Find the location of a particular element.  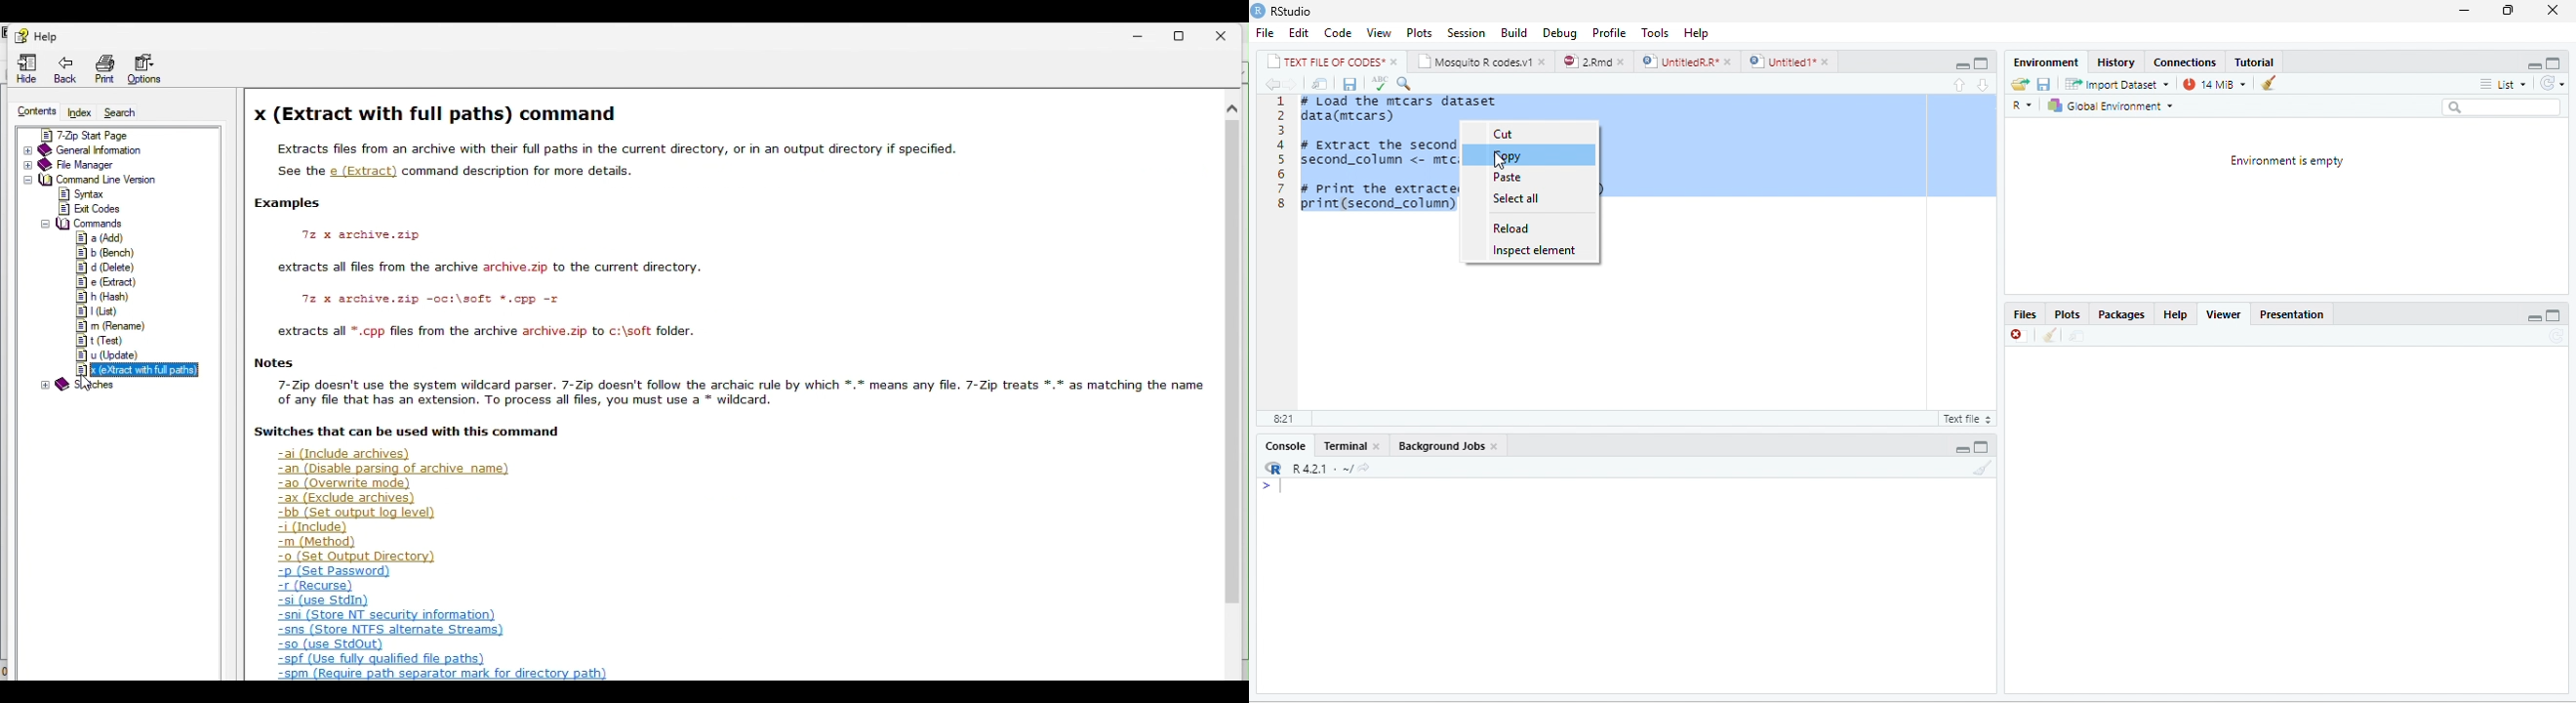

search is located at coordinates (2502, 106).